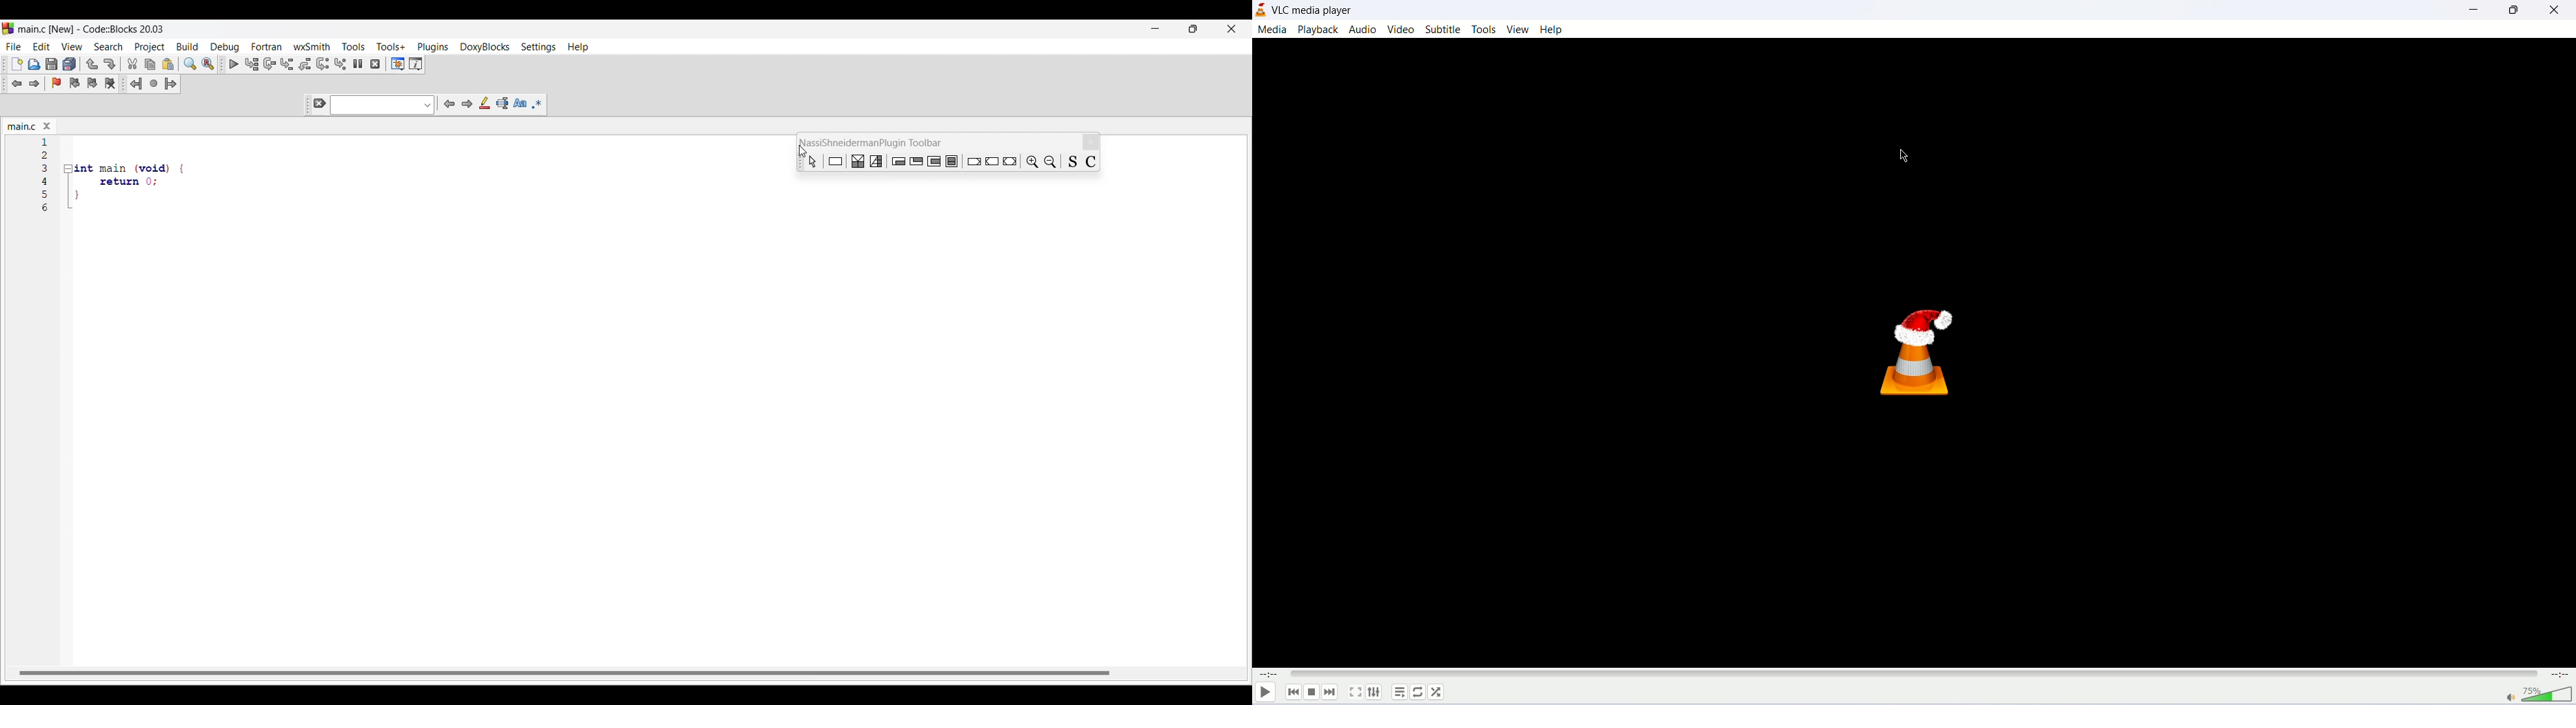  What do you see at coordinates (1400, 29) in the screenshot?
I see `video` at bounding box center [1400, 29].